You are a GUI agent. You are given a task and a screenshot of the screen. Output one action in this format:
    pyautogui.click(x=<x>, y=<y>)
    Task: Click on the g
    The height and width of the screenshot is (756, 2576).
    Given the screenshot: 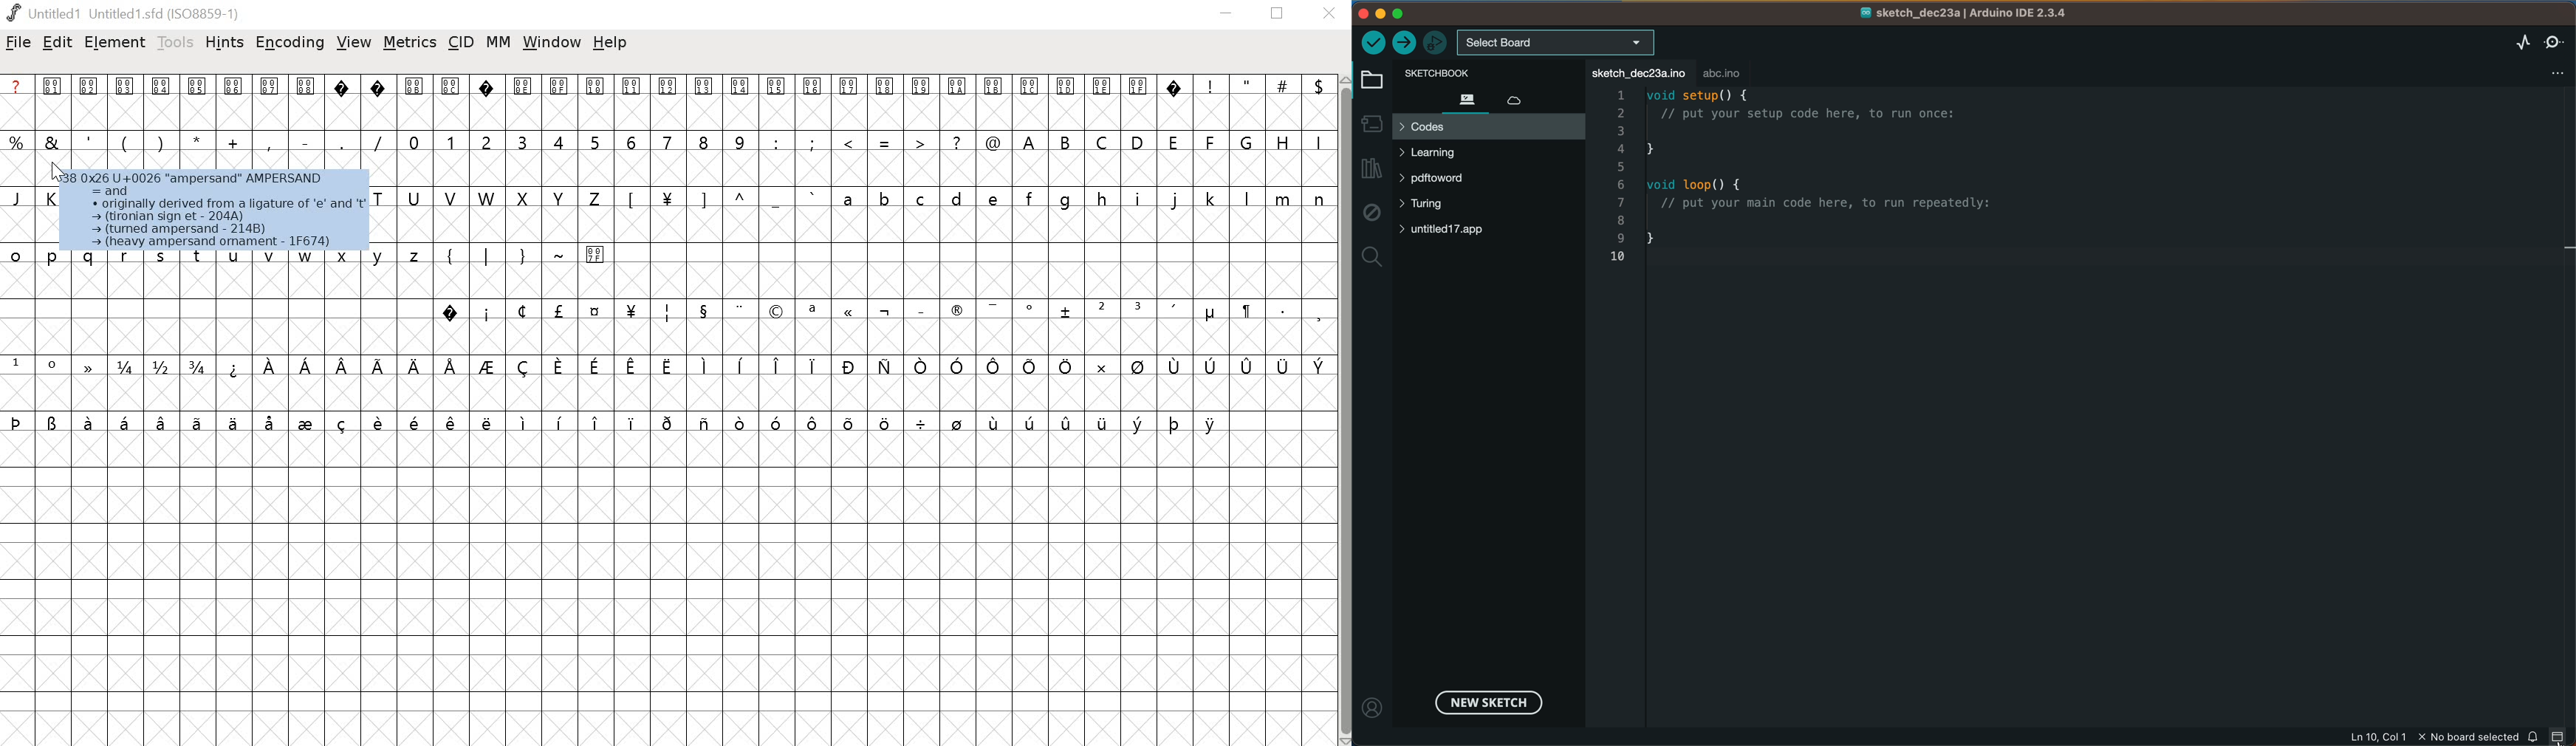 What is the action you would take?
    pyautogui.click(x=1069, y=199)
    